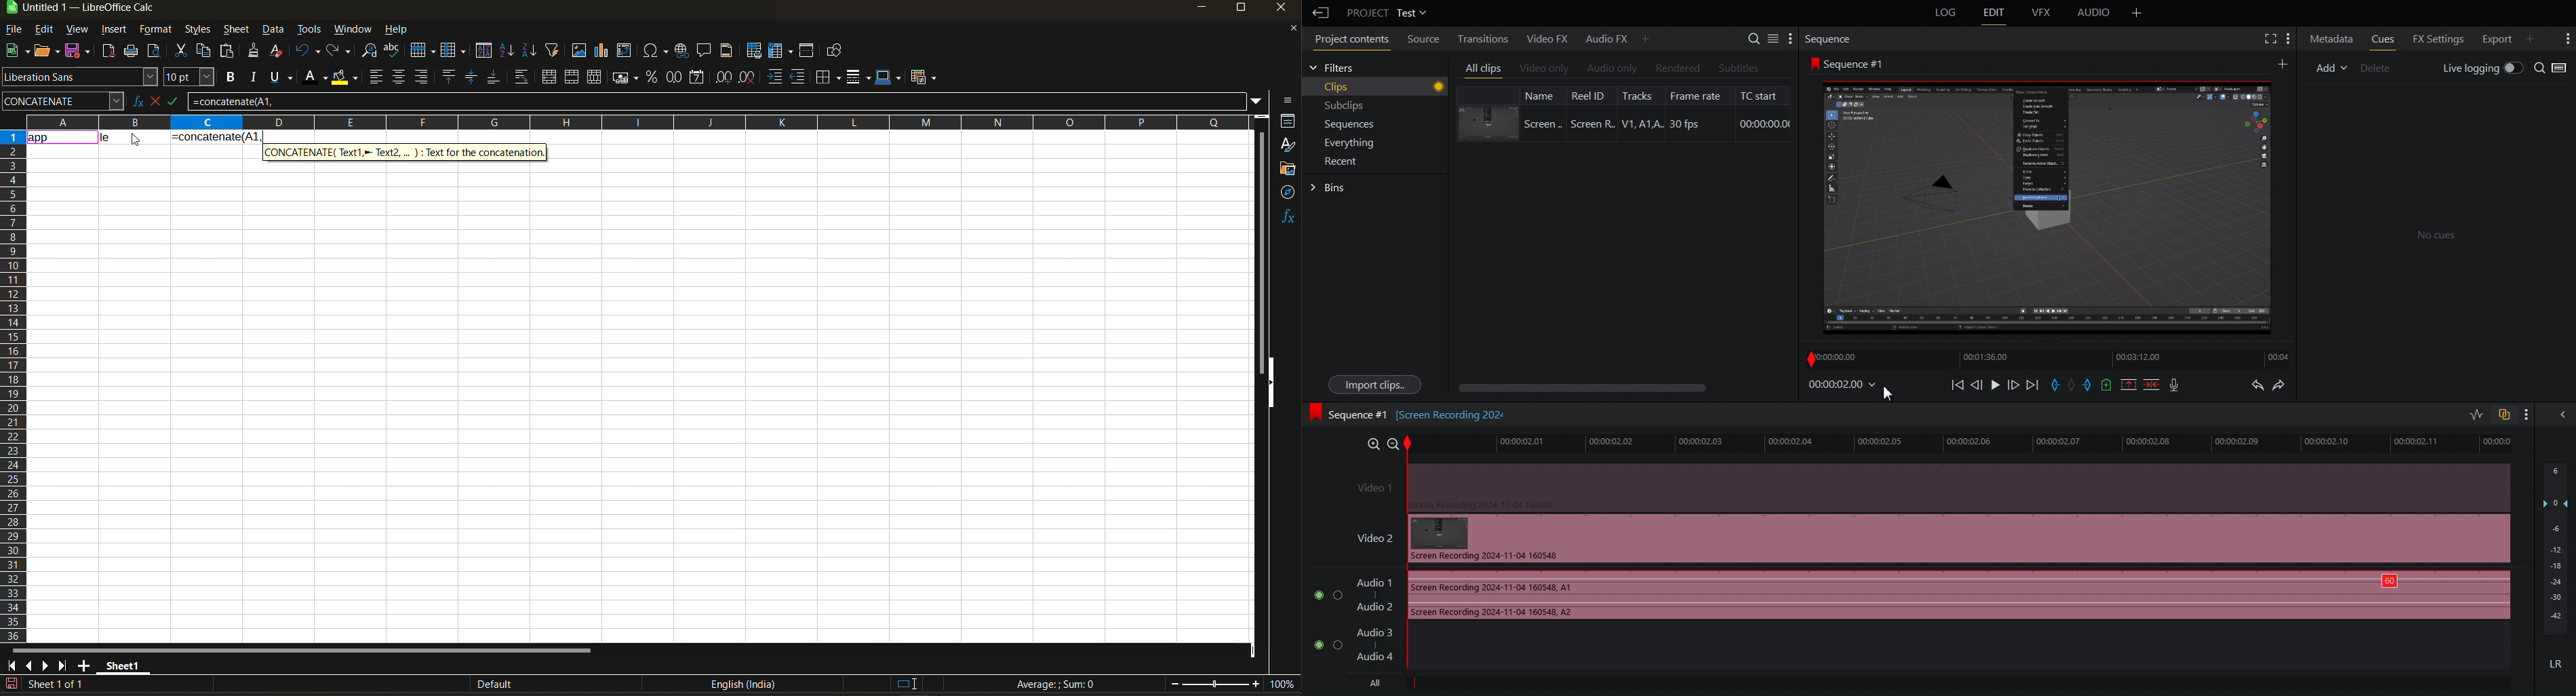 This screenshot has height=700, width=2576. Describe the element at coordinates (2437, 236) in the screenshot. I see `No cues` at that location.